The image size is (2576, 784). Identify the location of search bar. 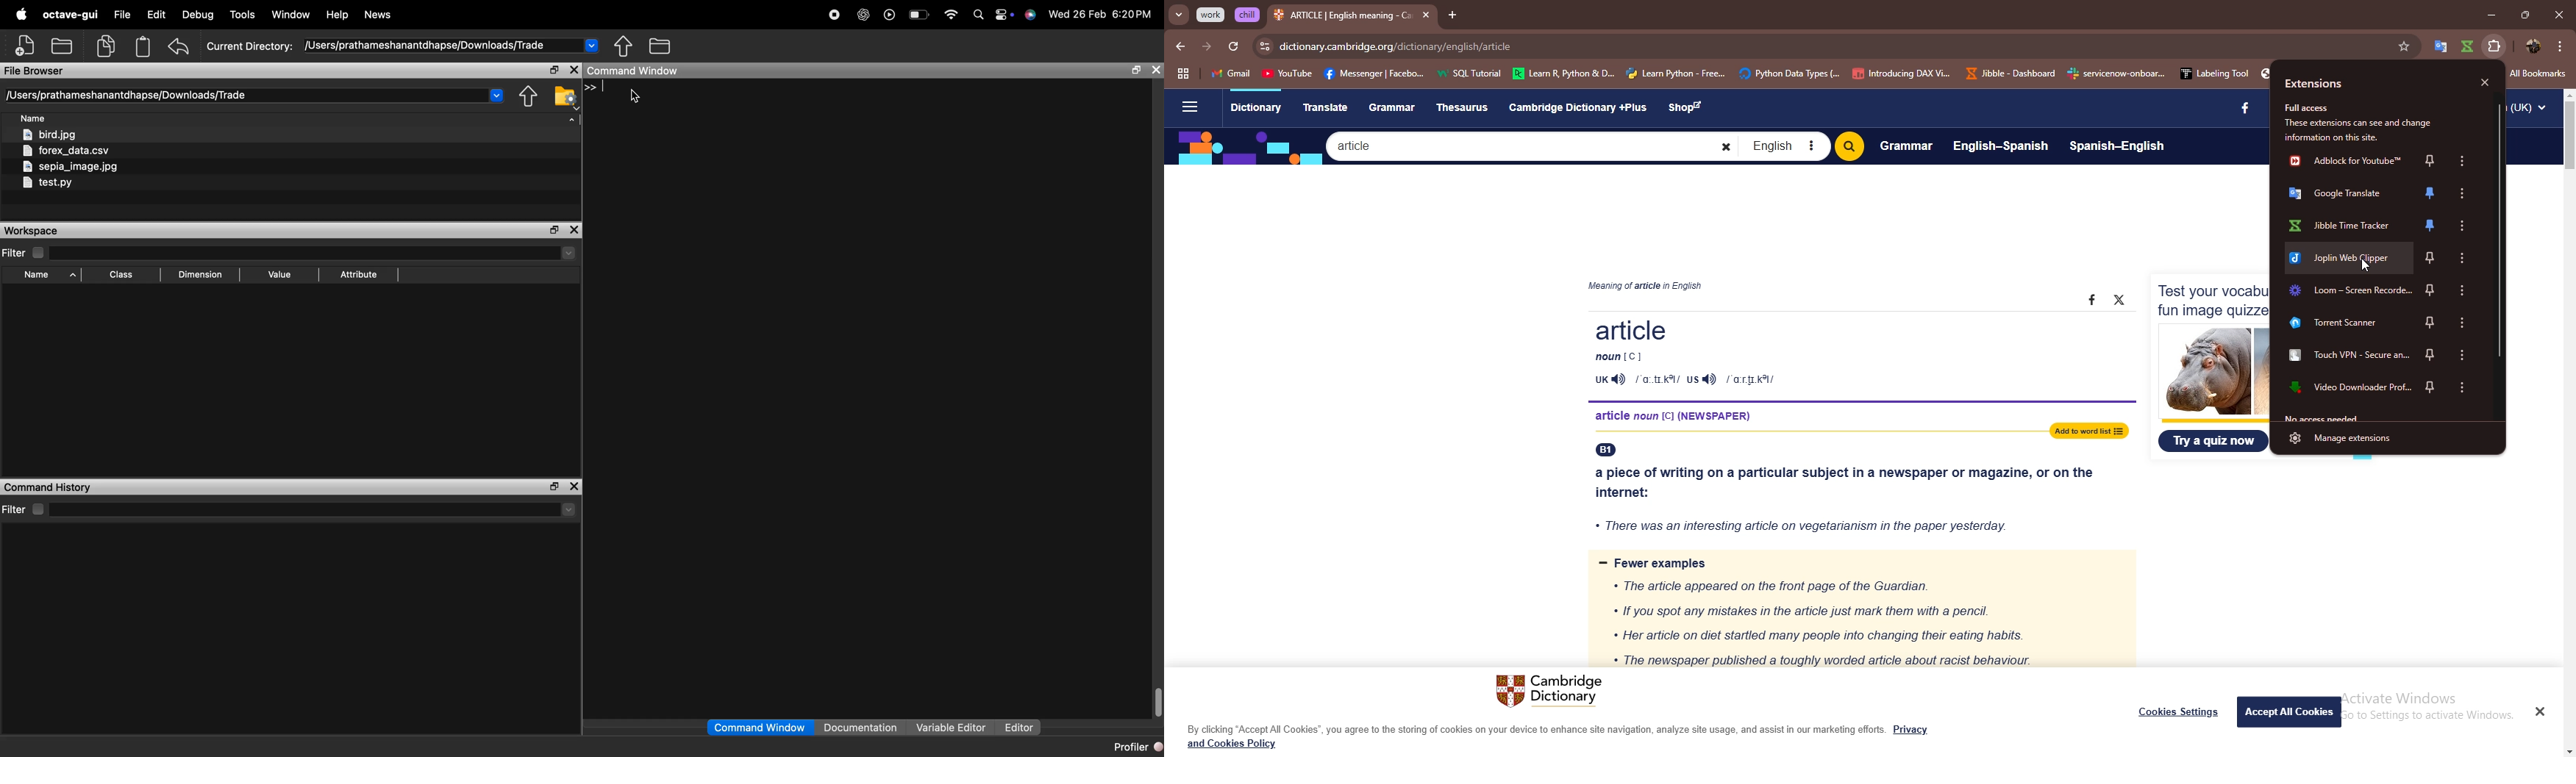
(1836, 46).